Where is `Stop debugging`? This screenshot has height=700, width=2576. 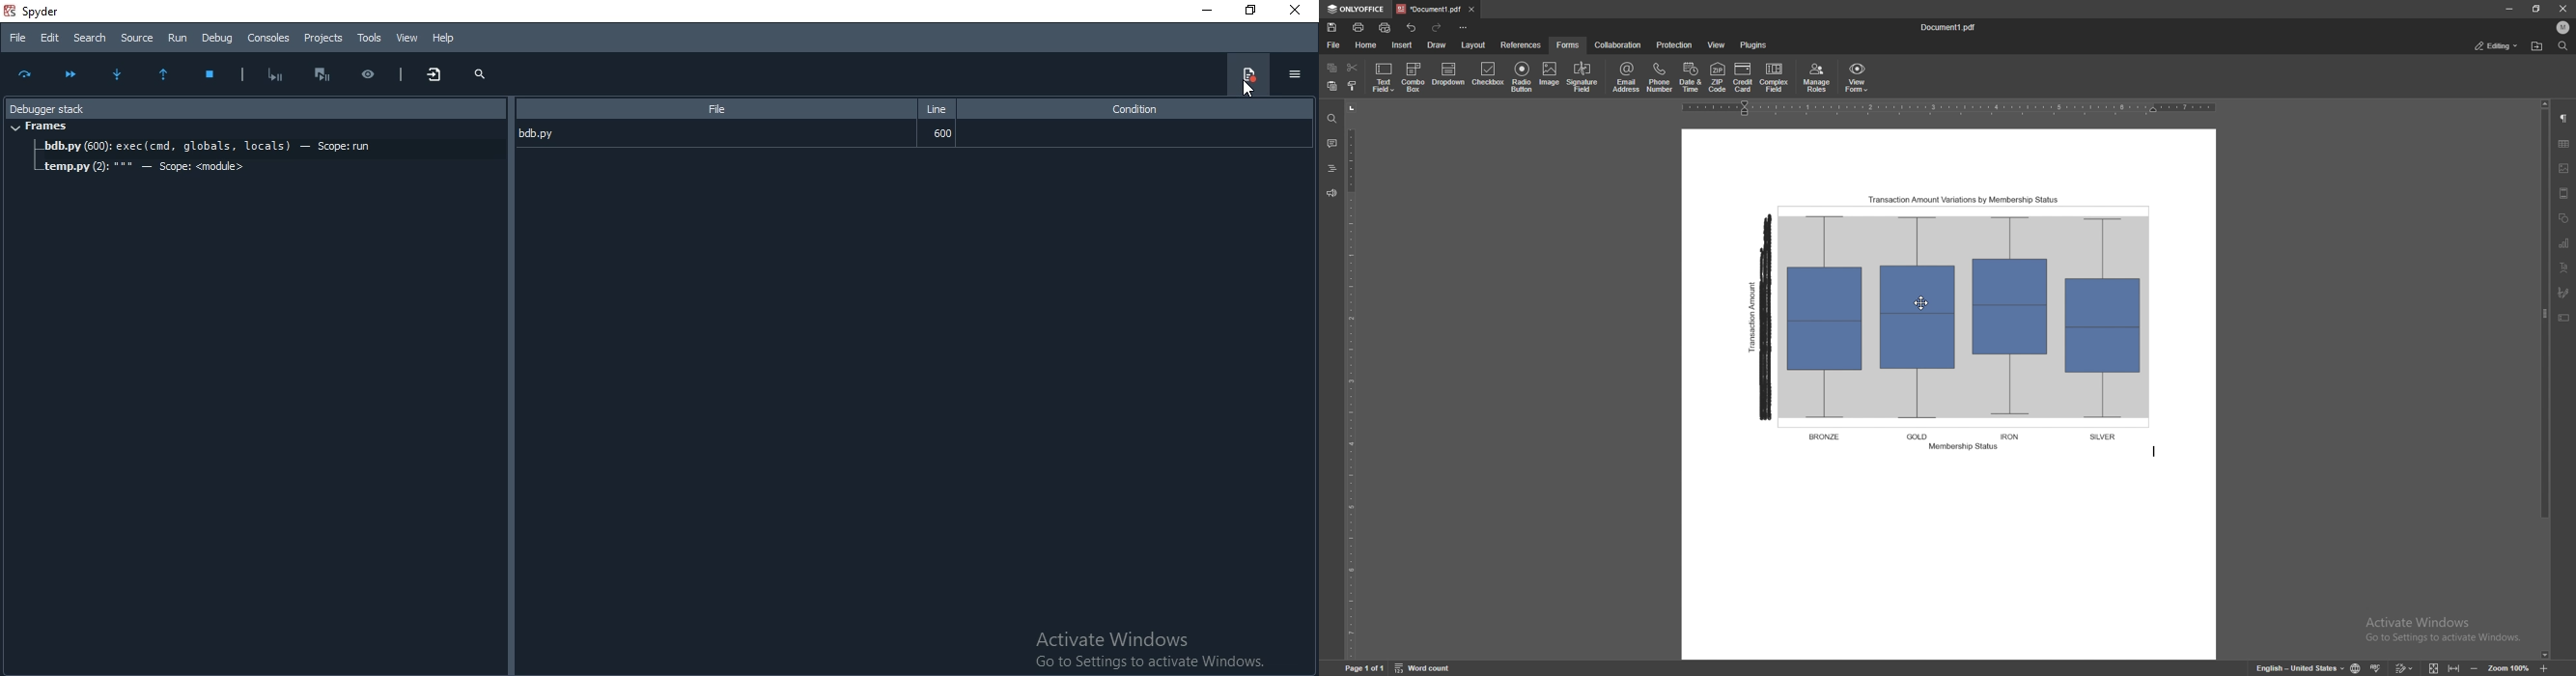 Stop debugging is located at coordinates (214, 75).